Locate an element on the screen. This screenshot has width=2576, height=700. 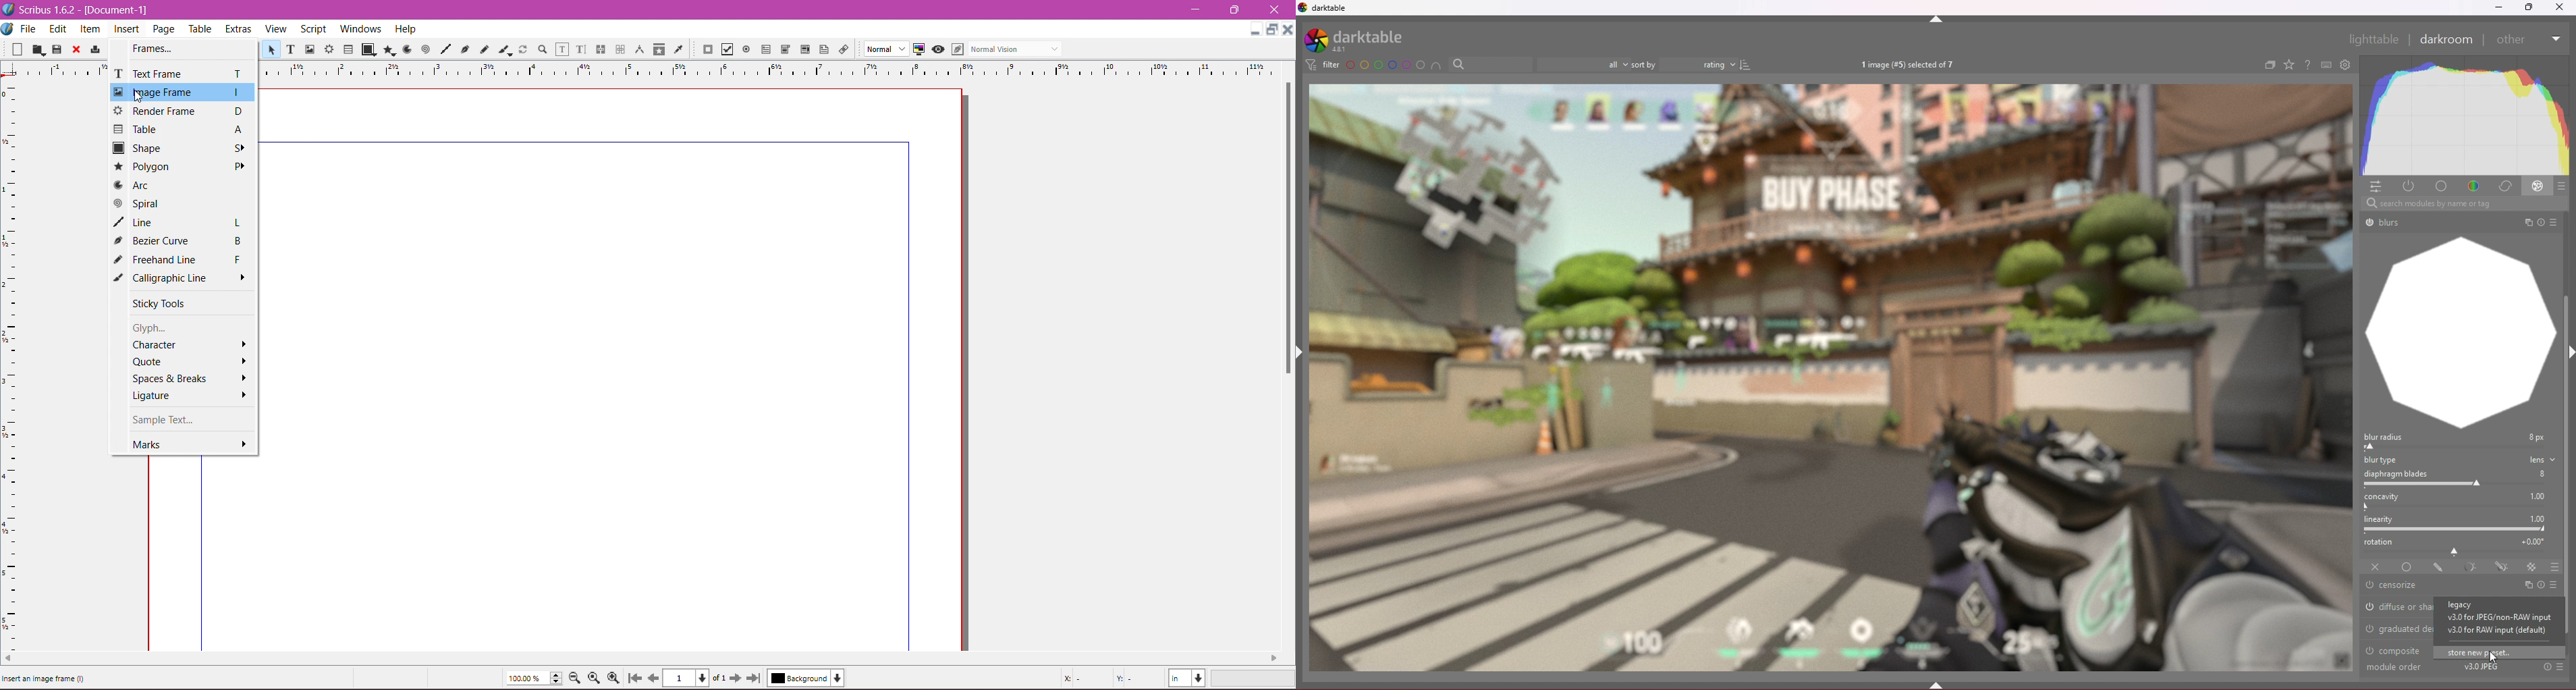
sort by is located at coordinates (1644, 64).